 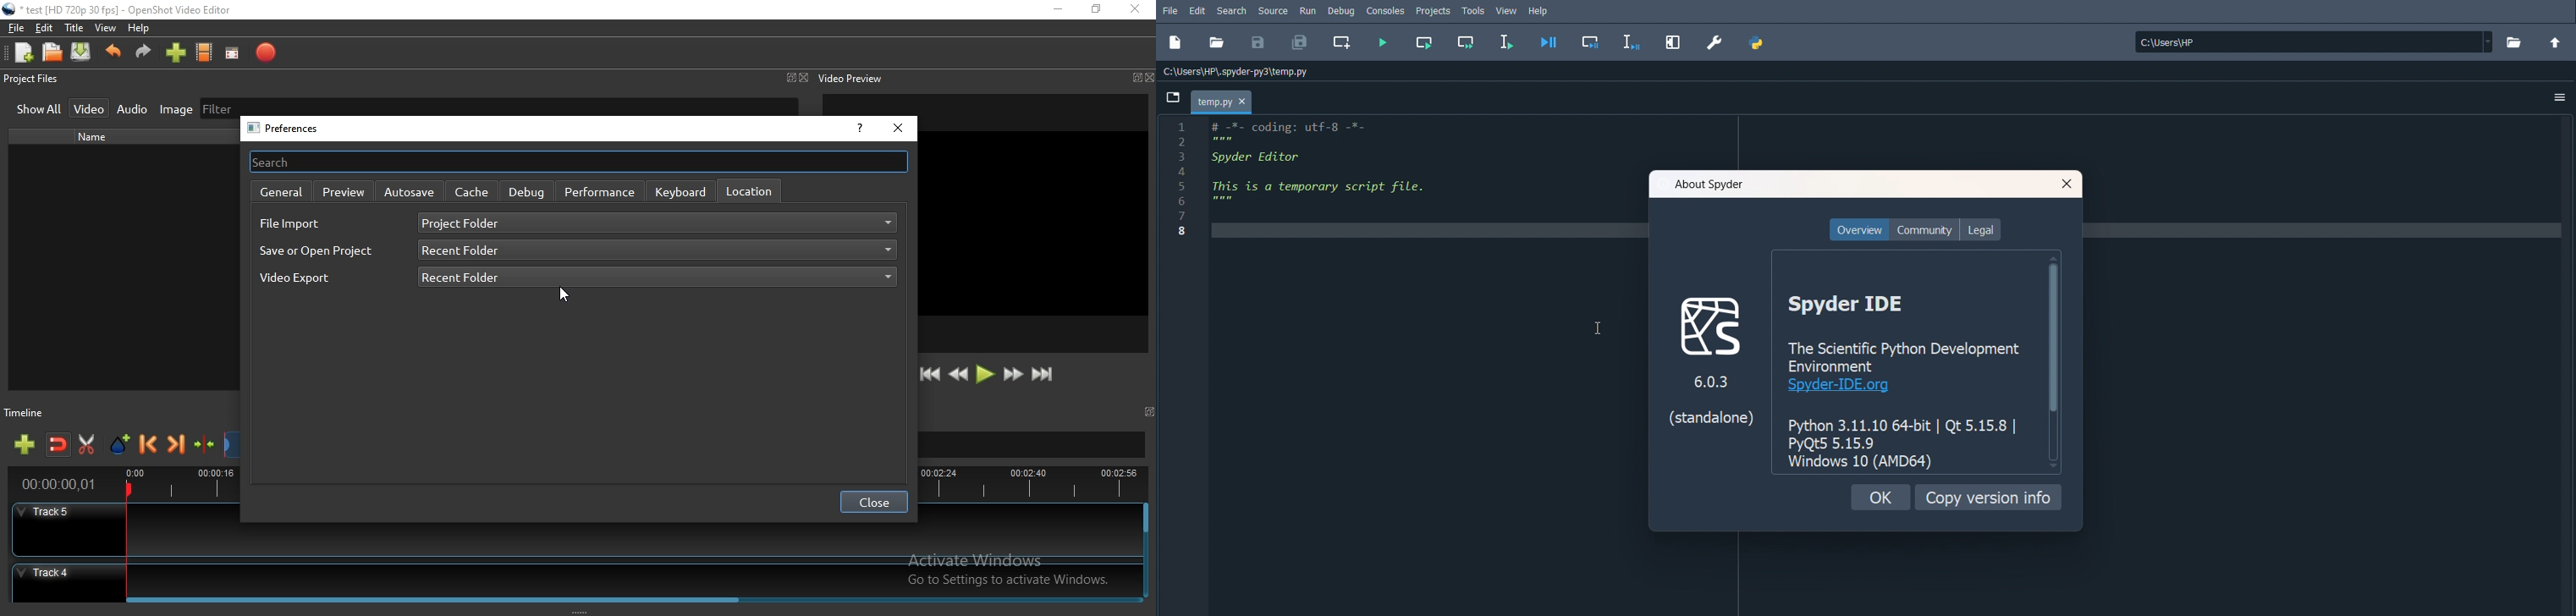 I want to click on OK, so click(x=1881, y=498).